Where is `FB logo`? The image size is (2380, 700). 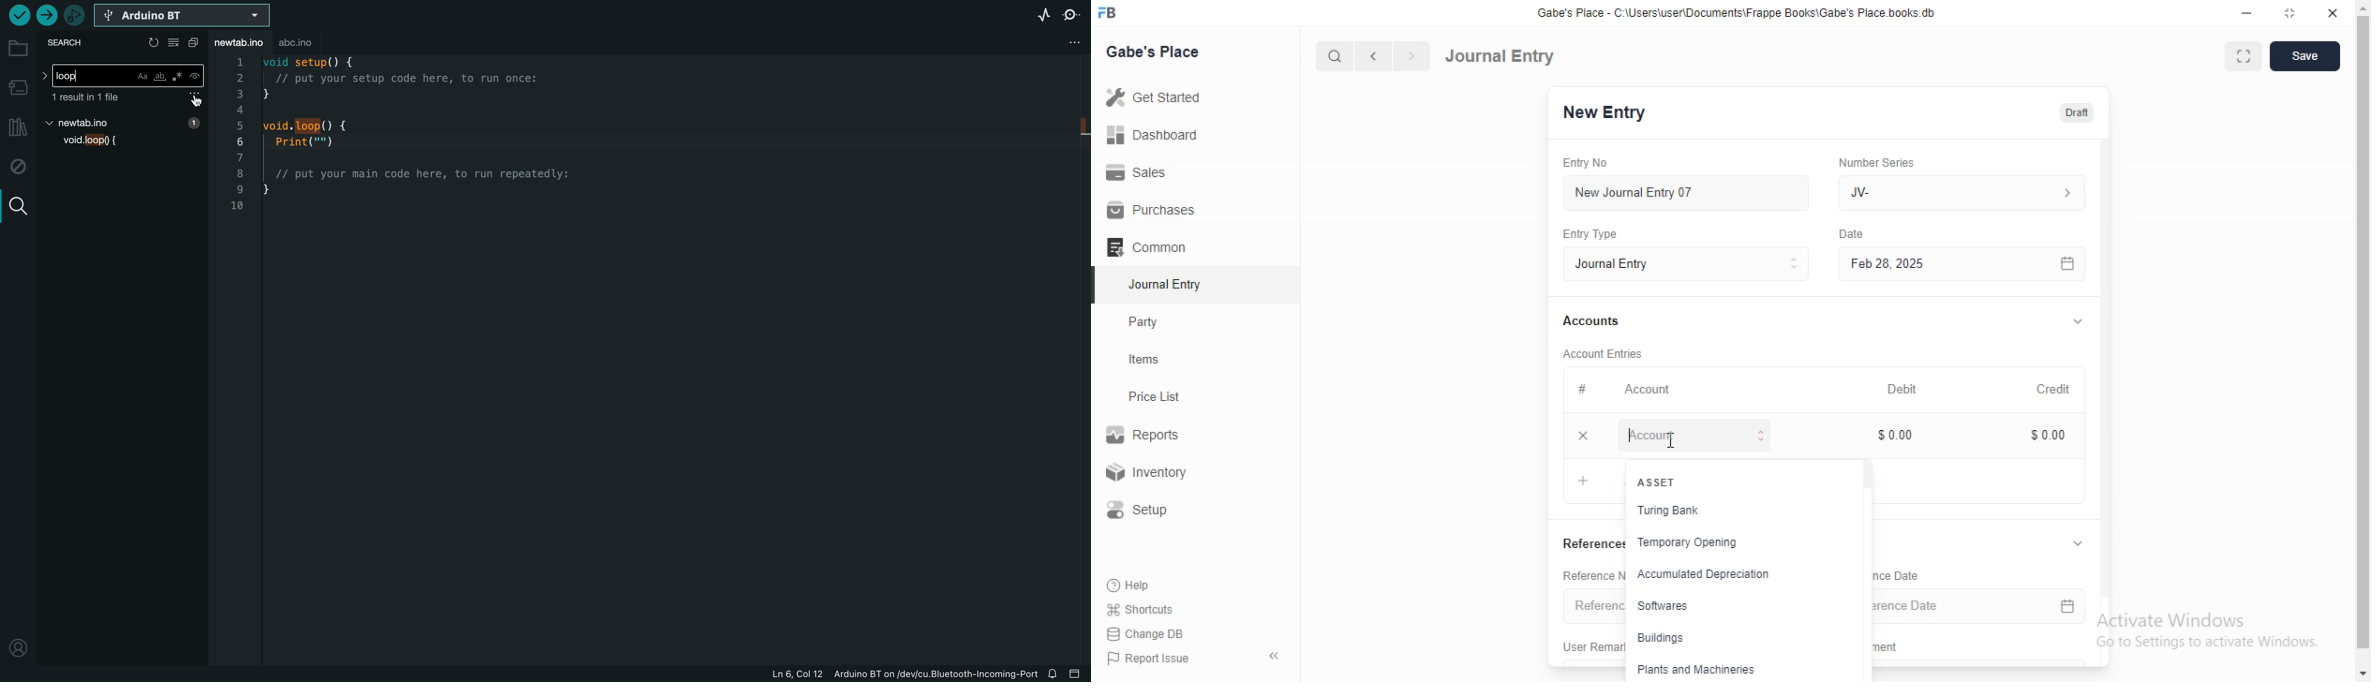 FB logo is located at coordinates (1109, 13).